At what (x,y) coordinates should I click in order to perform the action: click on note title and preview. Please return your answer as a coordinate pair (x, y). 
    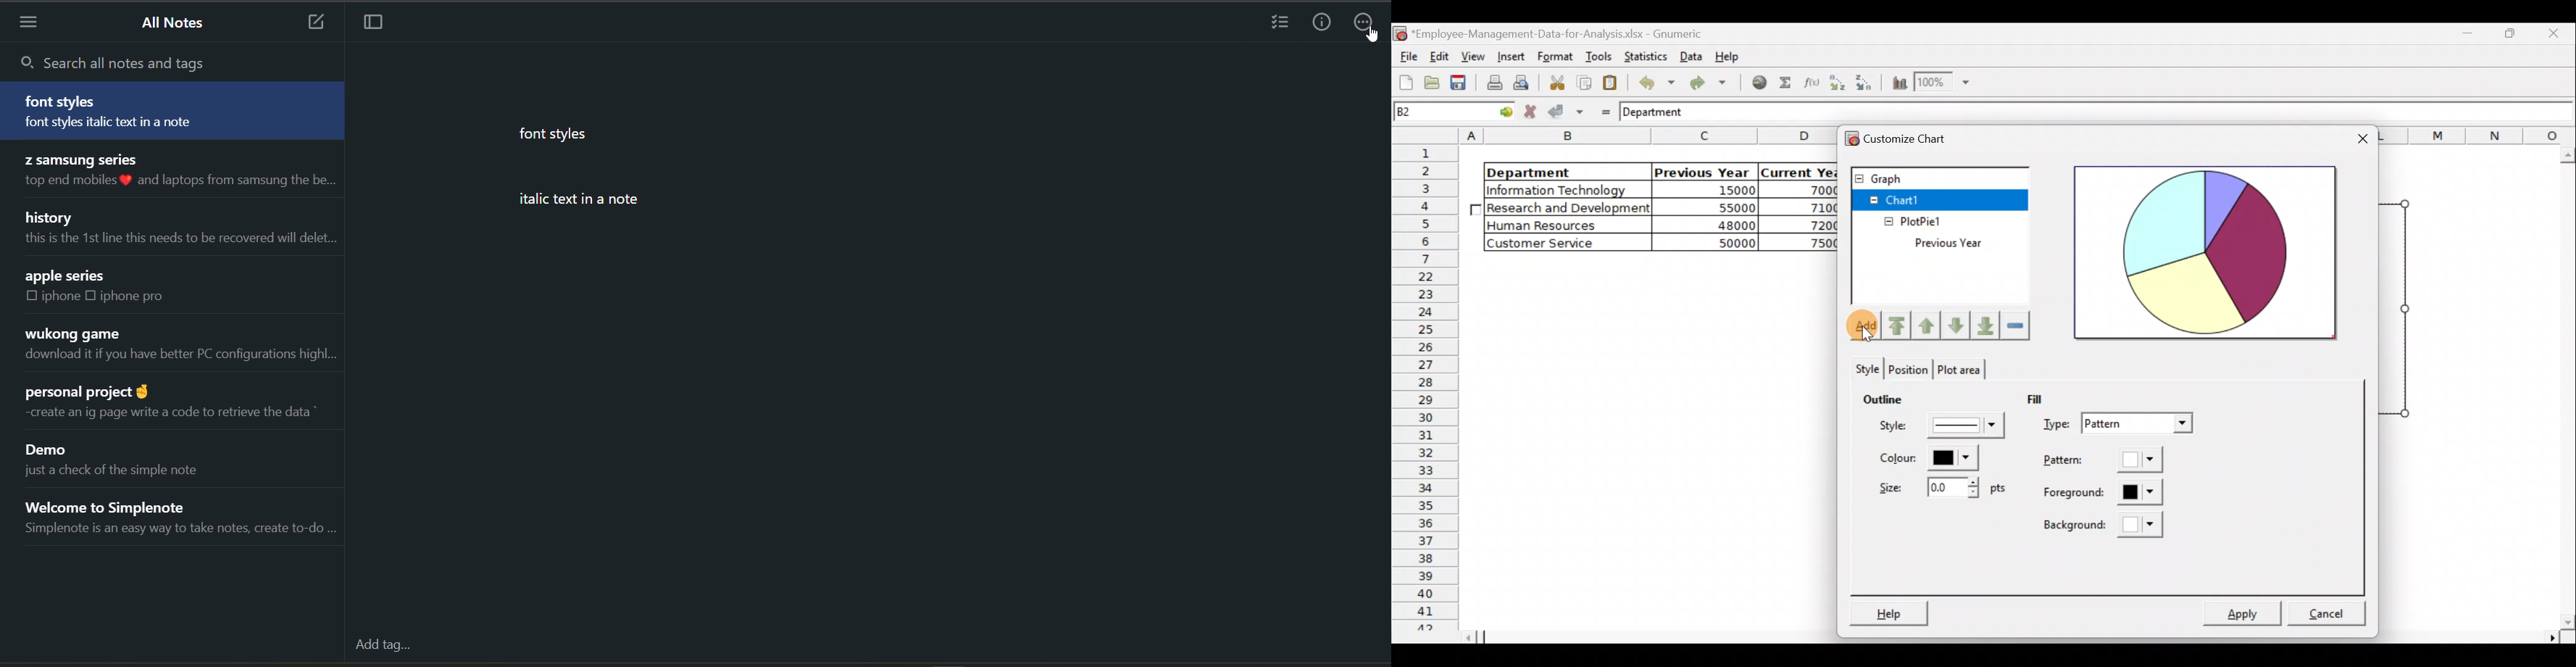
    Looking at the image, I should click on (175, 406).